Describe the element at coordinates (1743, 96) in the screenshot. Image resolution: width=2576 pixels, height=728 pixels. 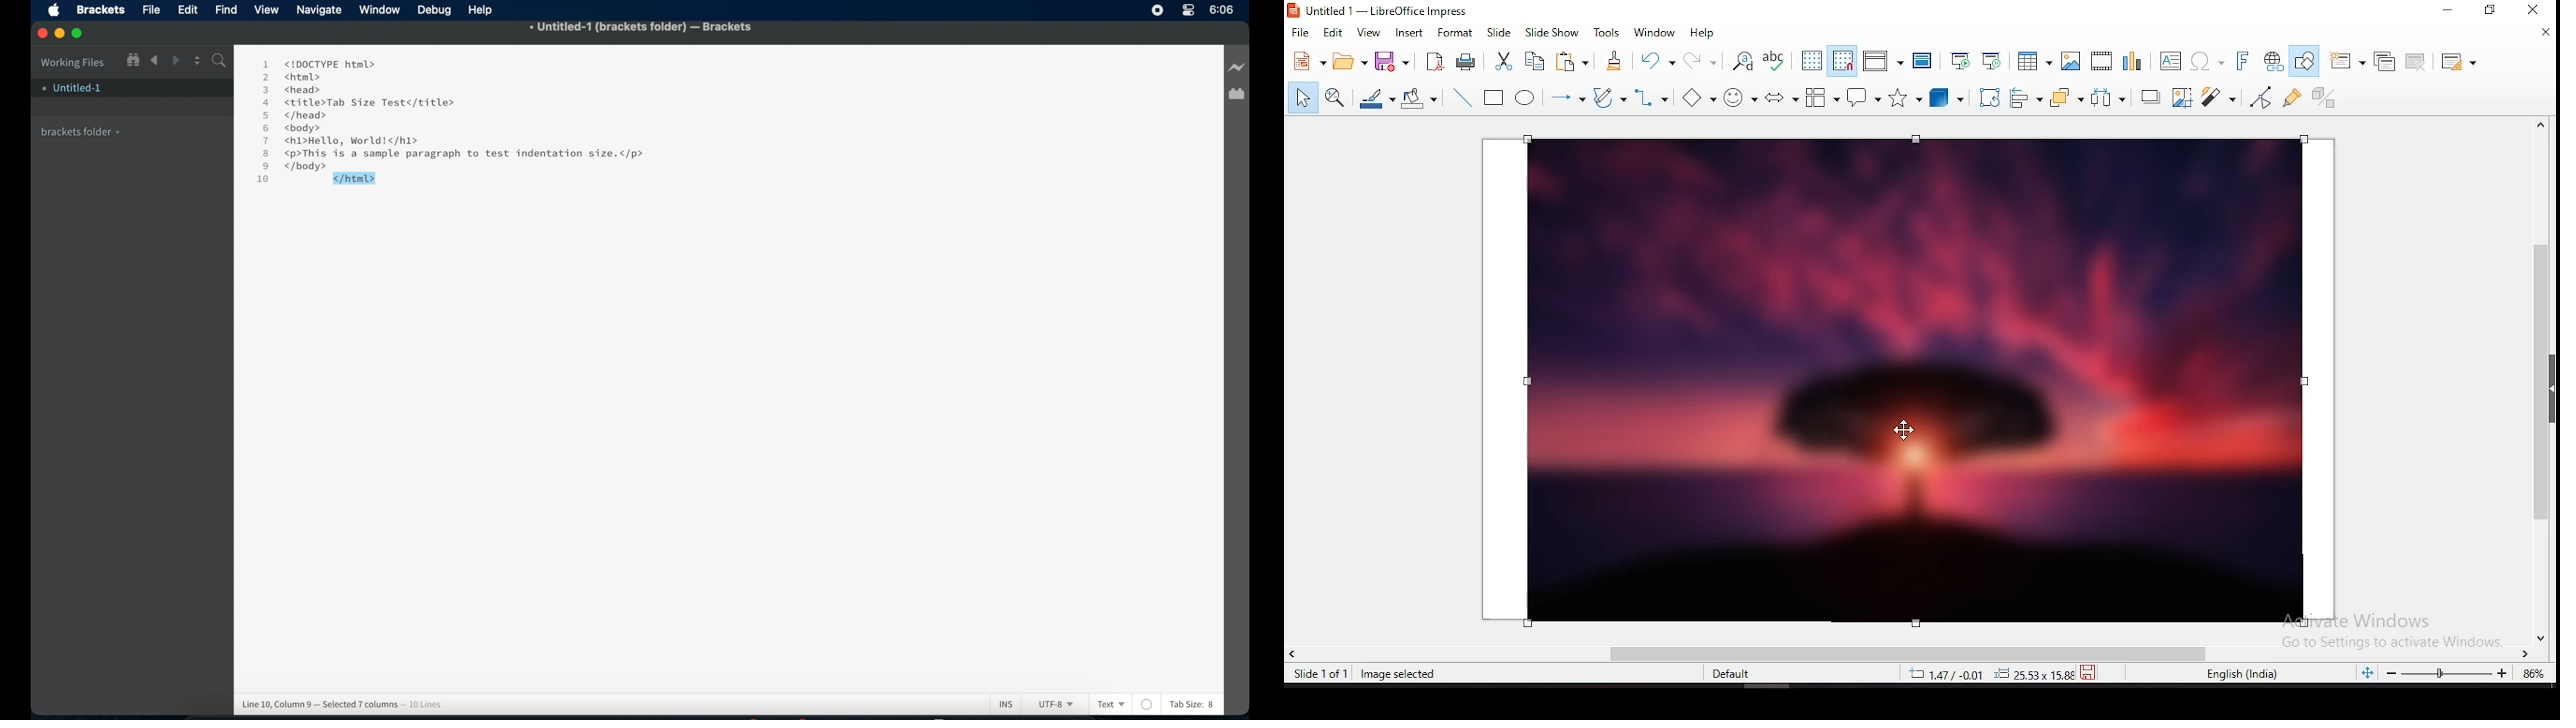
I see `symbol shapes` at that location.